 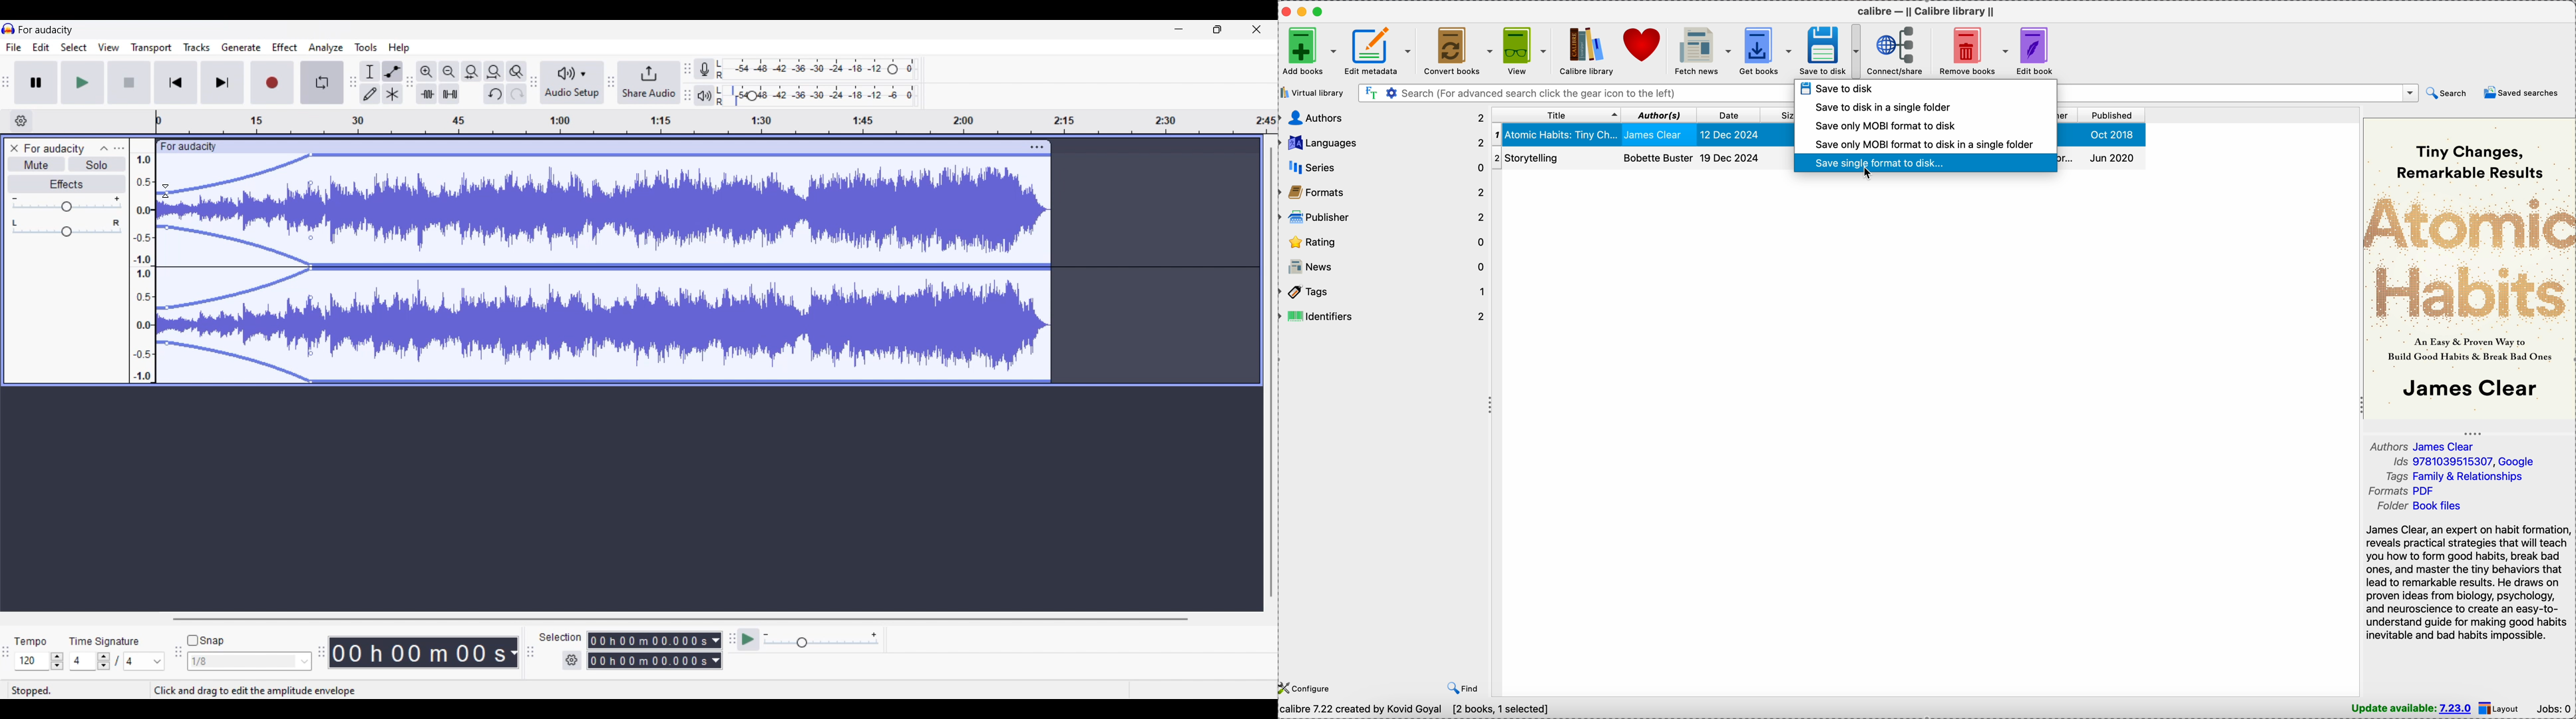 What do you see at coordinates (9, 29) in the screenshot?
I see `logo` at bounding box center [9, 29].